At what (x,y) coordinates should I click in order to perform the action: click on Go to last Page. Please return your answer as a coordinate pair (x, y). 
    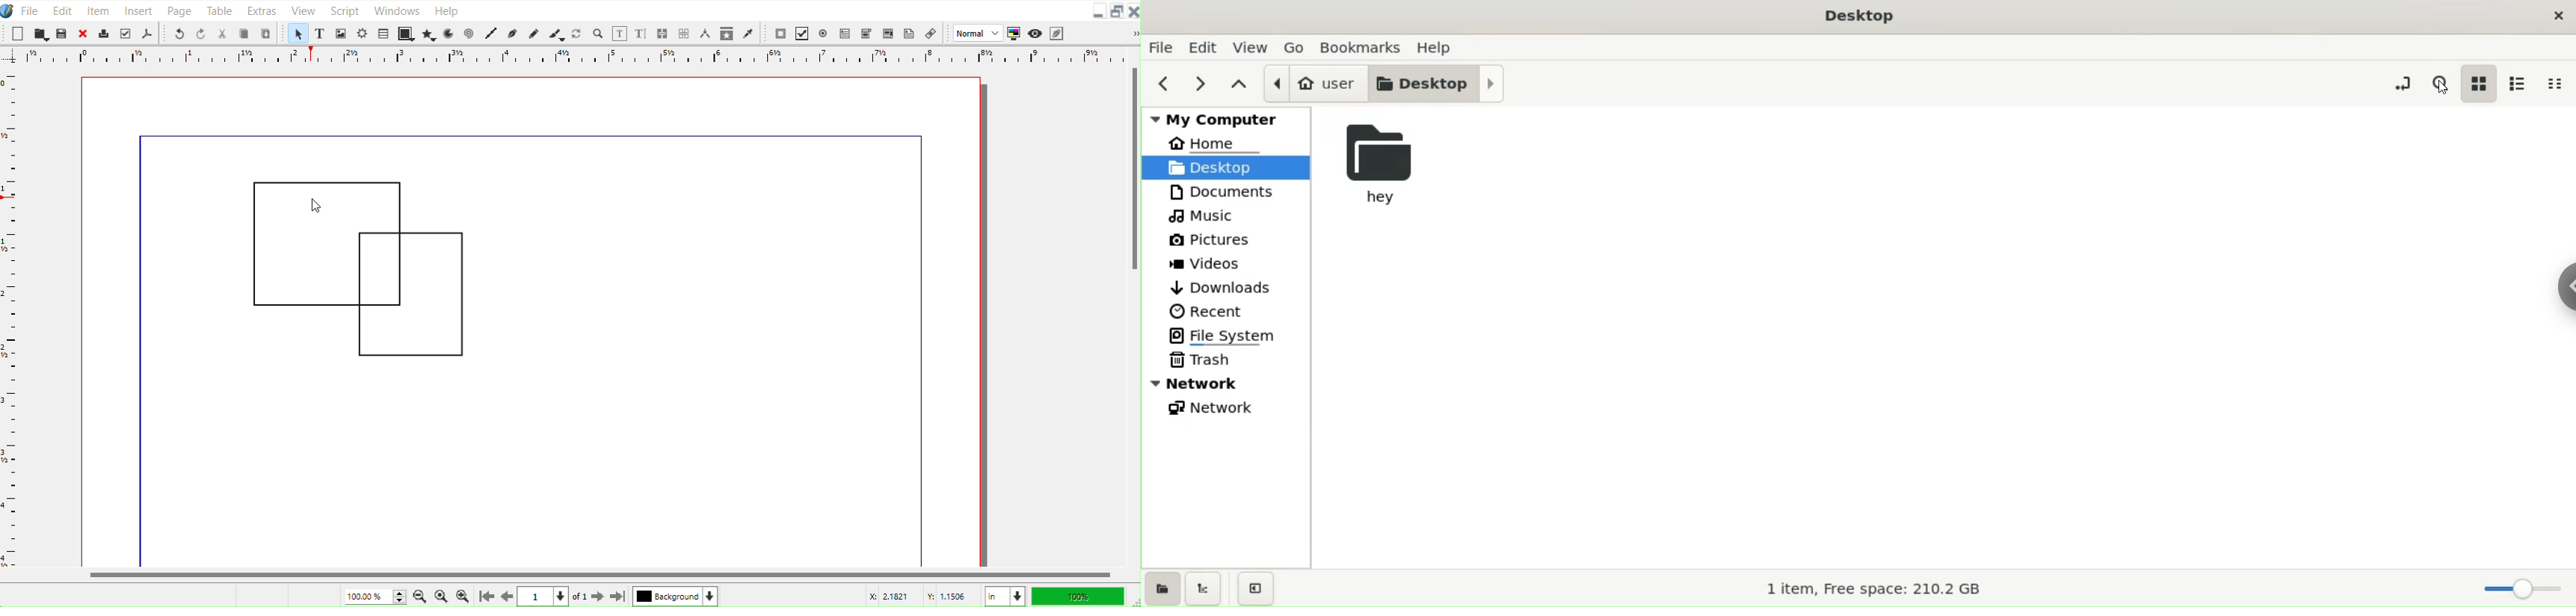
    Looking at the image, I should click on (619, 598).